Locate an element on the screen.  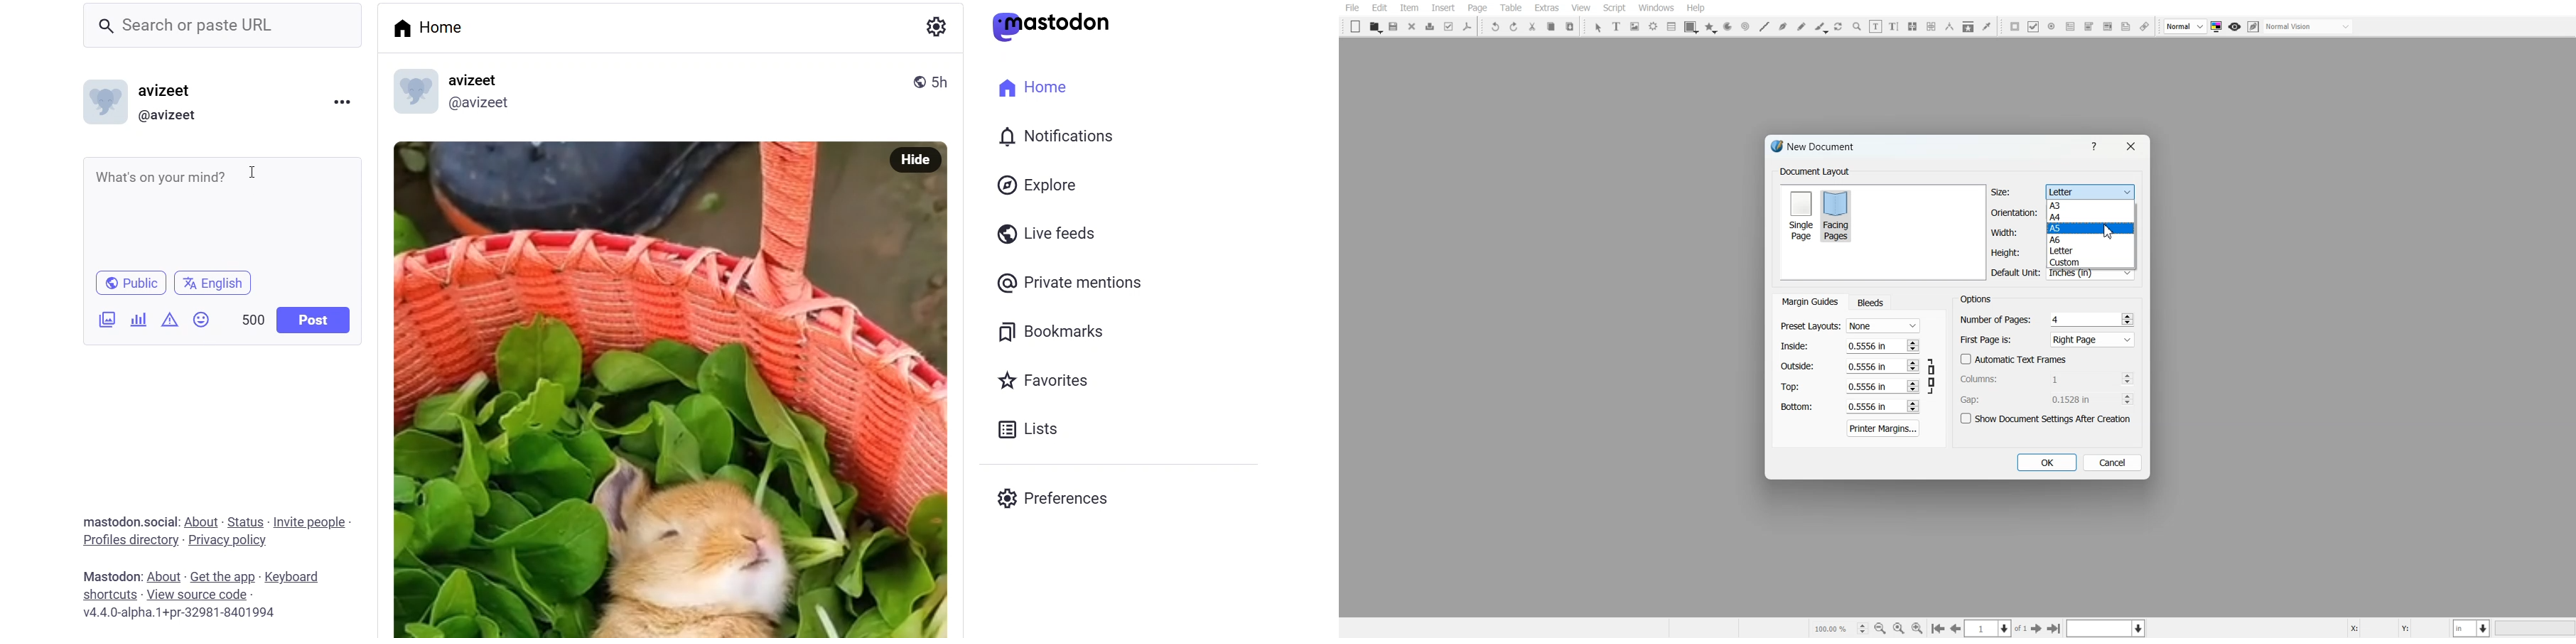
Letter is located at coordinates (2090, 251).